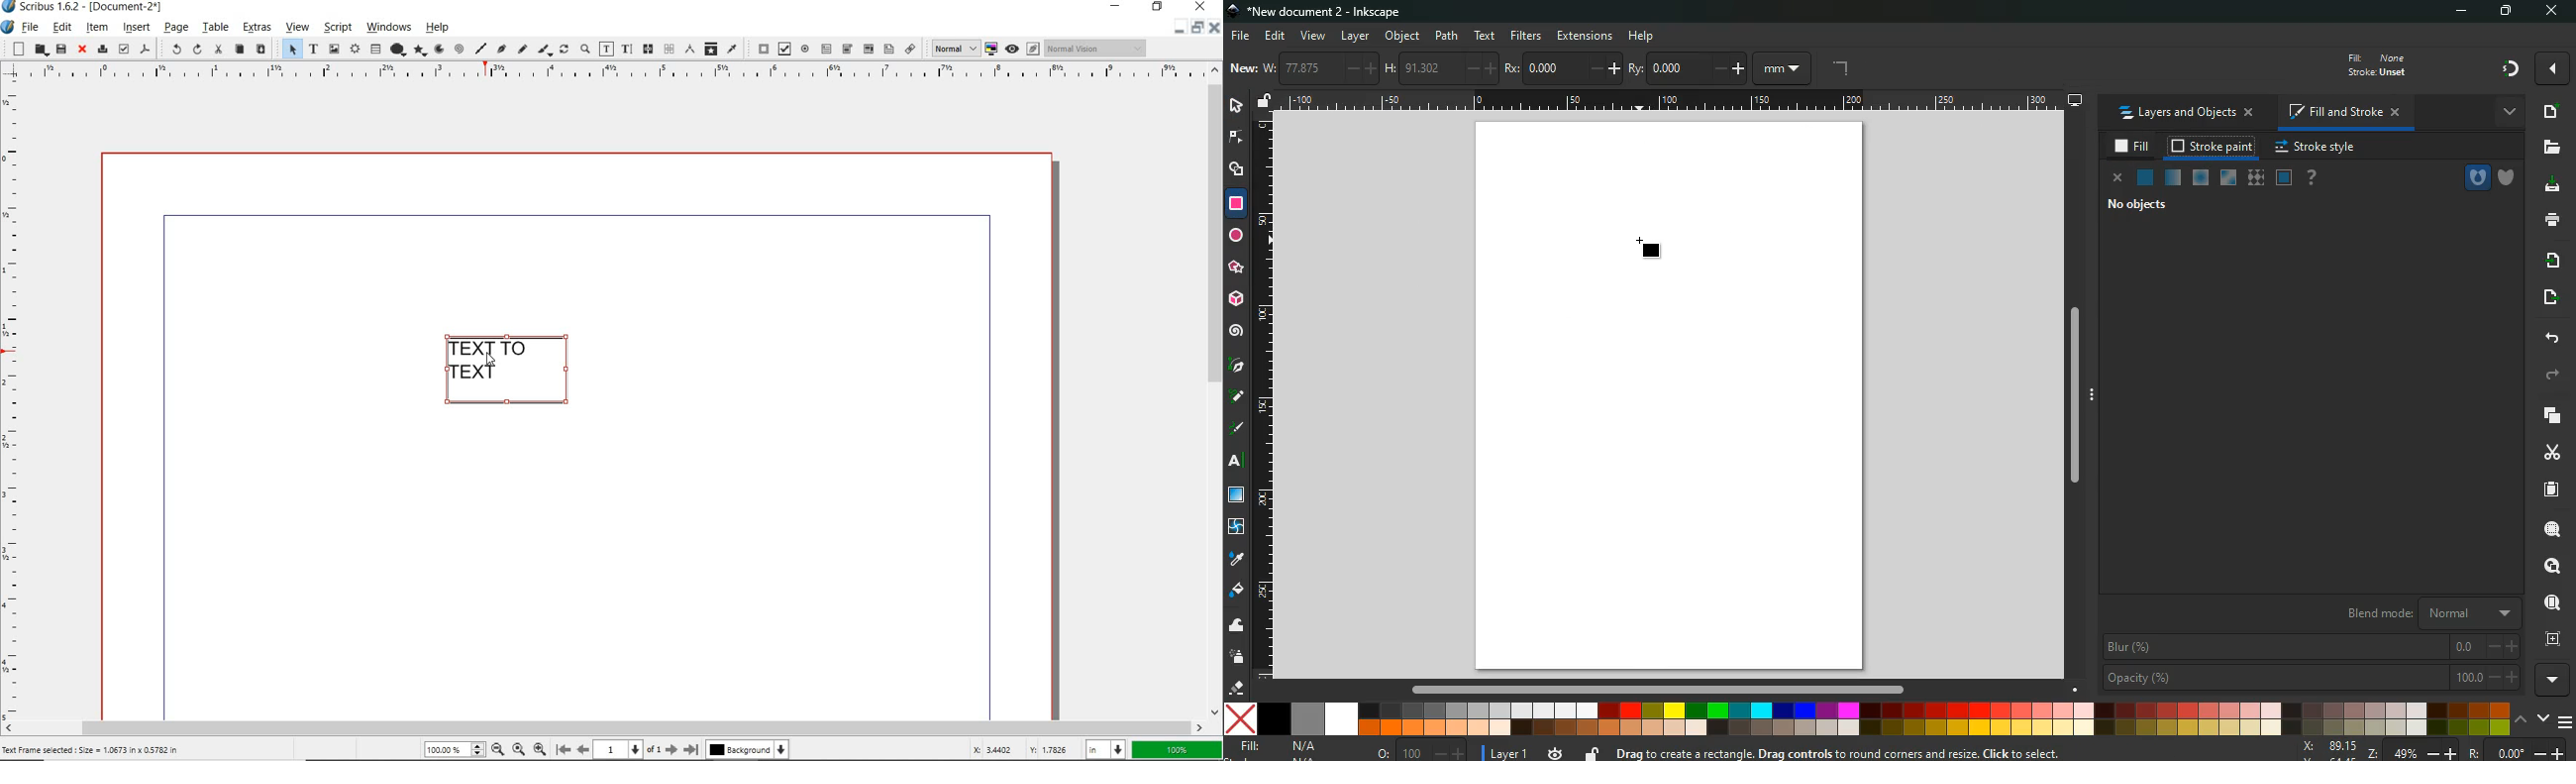 The width and height of the screenshot is (2576, 784). Describe the element at coordinates (289, 48) in the screenshot. I see `select item` at that location.